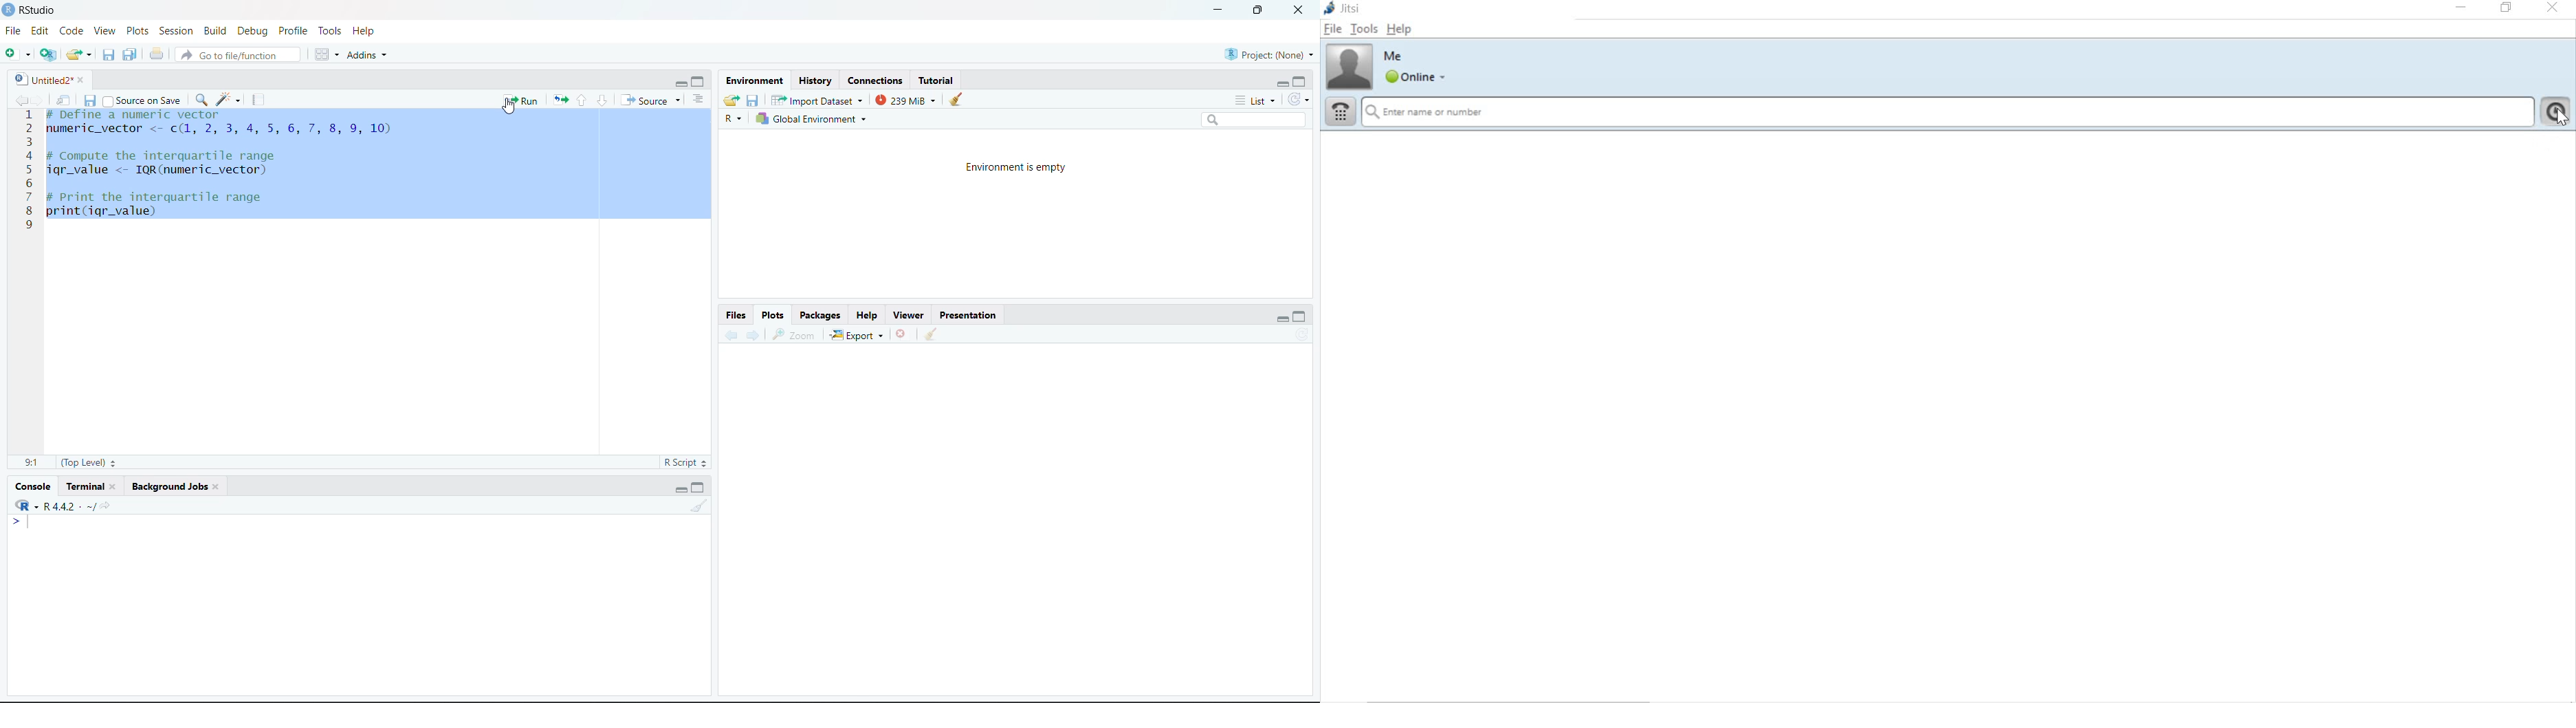  What do you see at coordinates (751, 335) in the screenshot?
I see `Go forward to the next source location (Ctrl + F10)` at bounding box center [751, 335].